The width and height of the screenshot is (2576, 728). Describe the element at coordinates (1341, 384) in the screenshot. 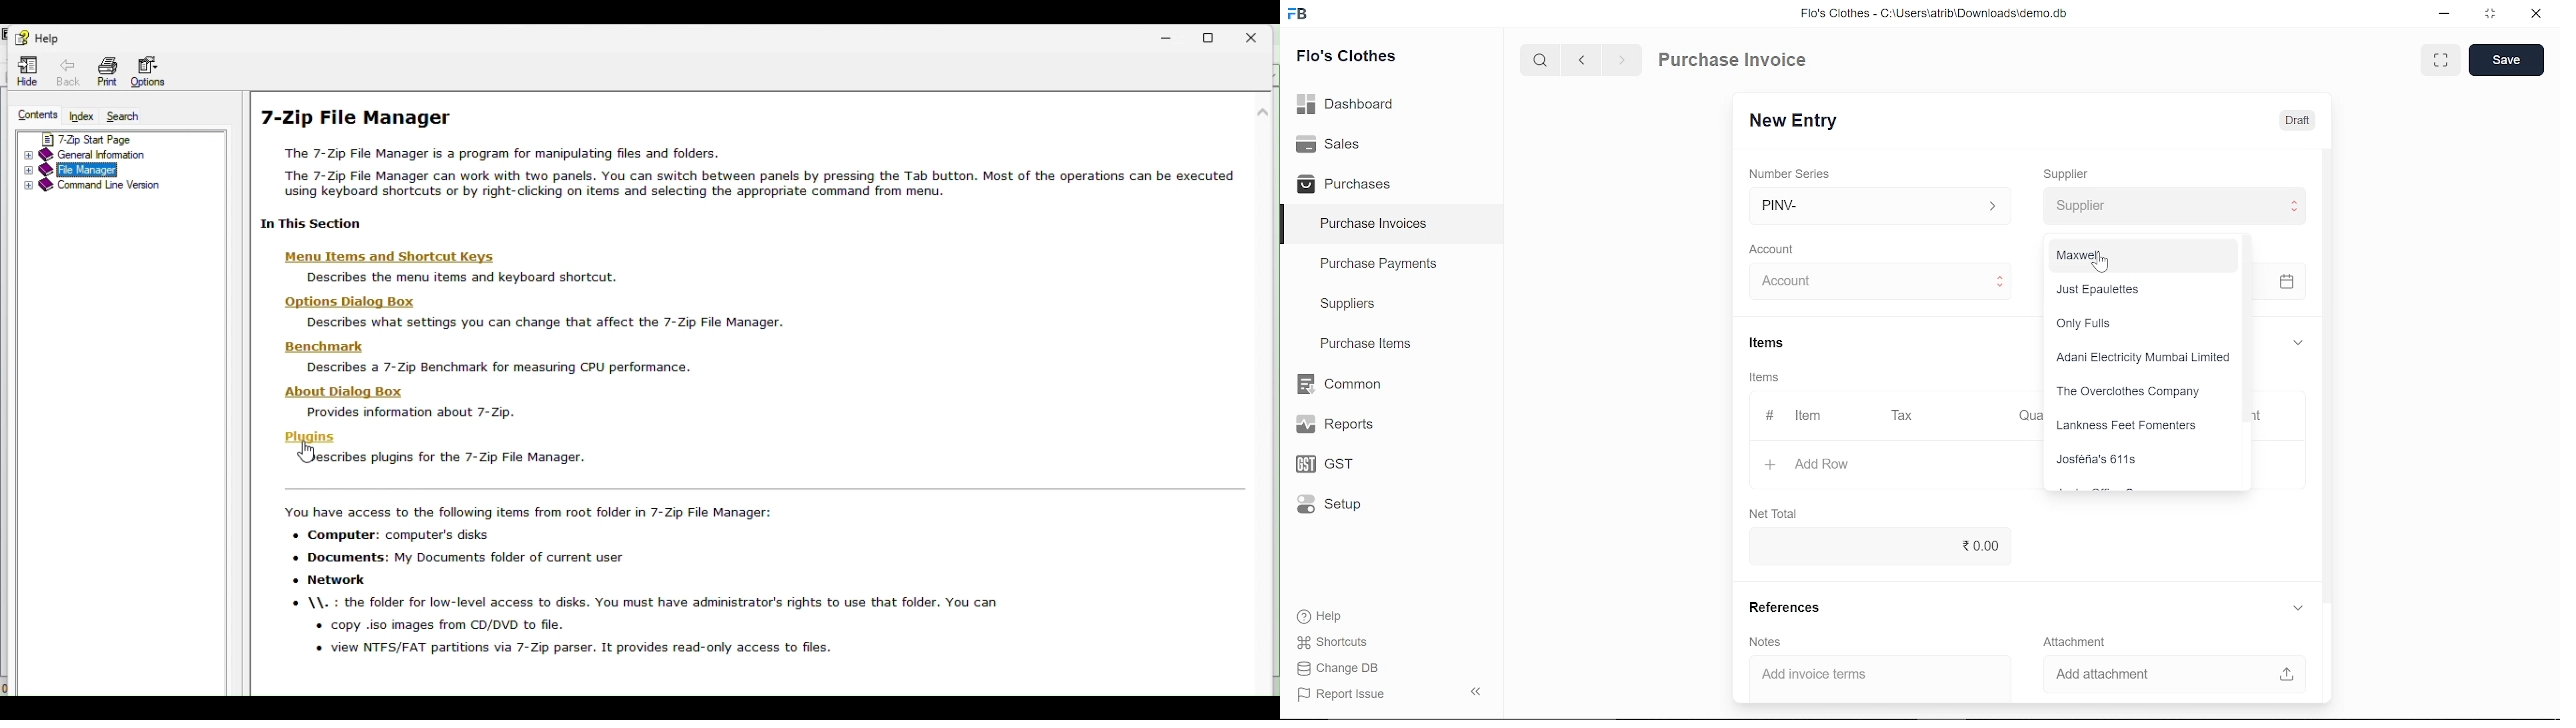

I see `Common` at that location.